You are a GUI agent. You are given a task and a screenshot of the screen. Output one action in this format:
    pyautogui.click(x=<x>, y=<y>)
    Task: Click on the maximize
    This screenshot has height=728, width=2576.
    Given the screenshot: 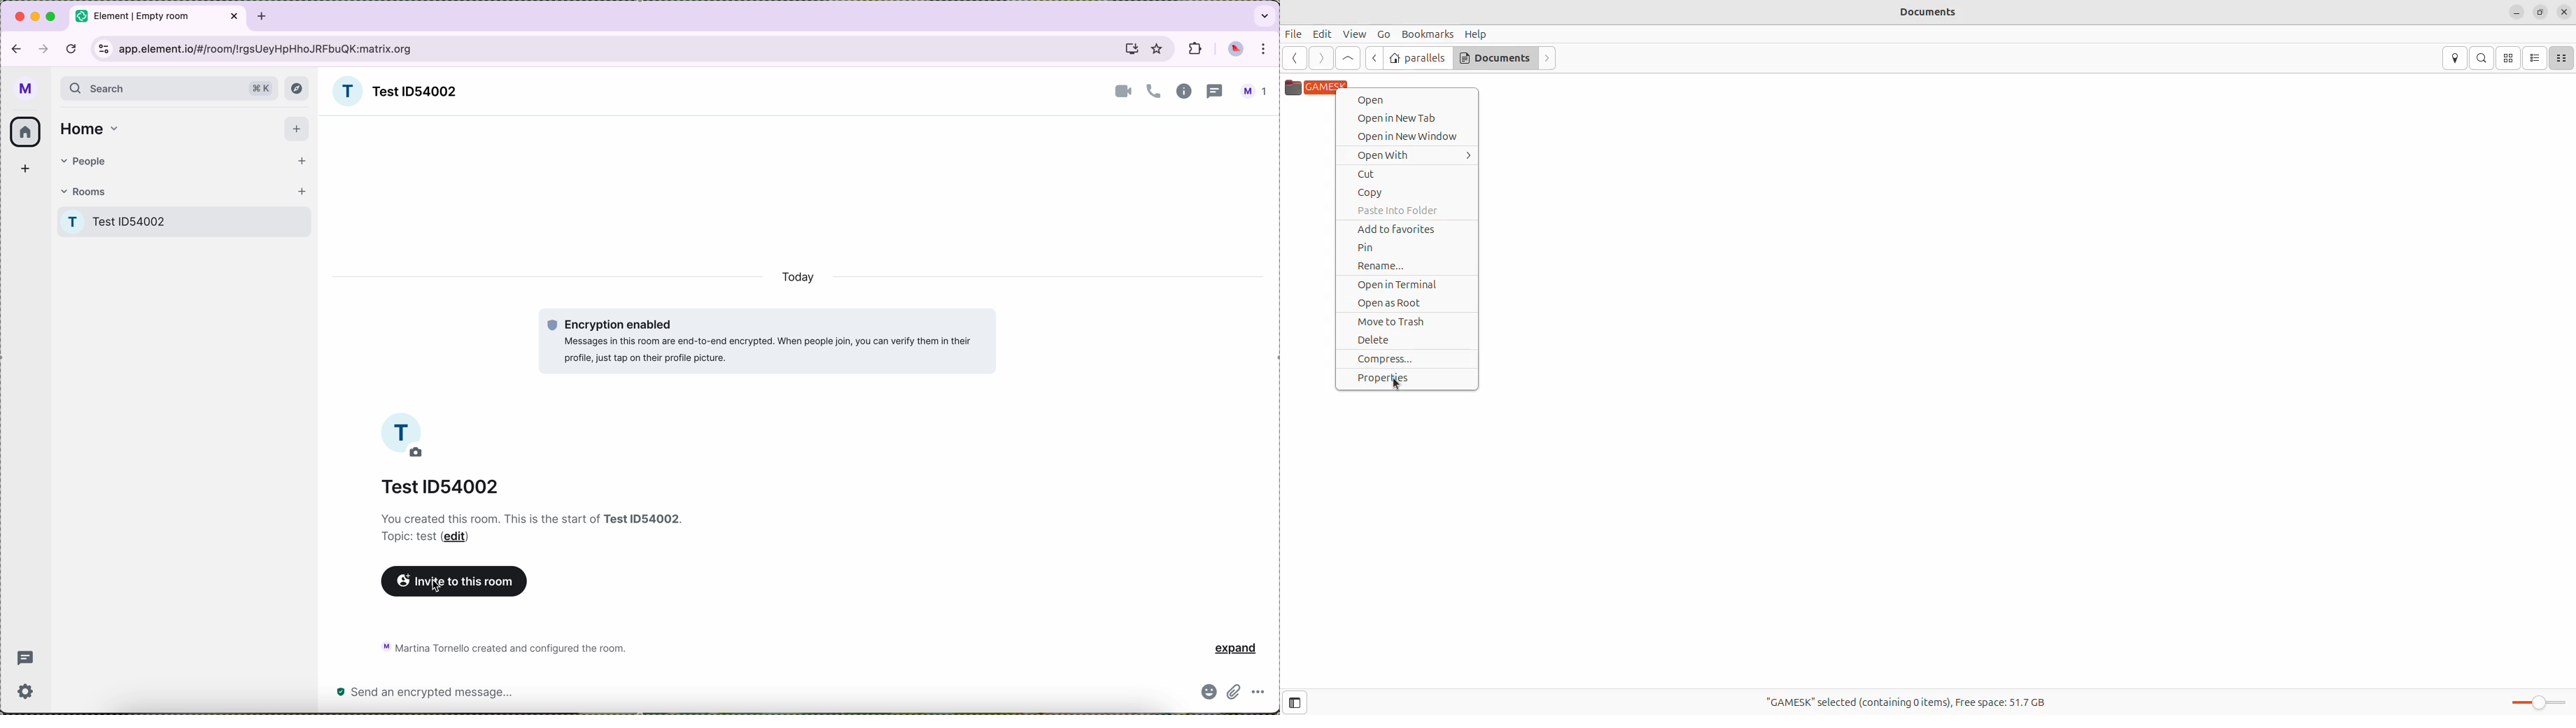 What is the action you would take?
    pyautogui.click(x=53, y=18)
    